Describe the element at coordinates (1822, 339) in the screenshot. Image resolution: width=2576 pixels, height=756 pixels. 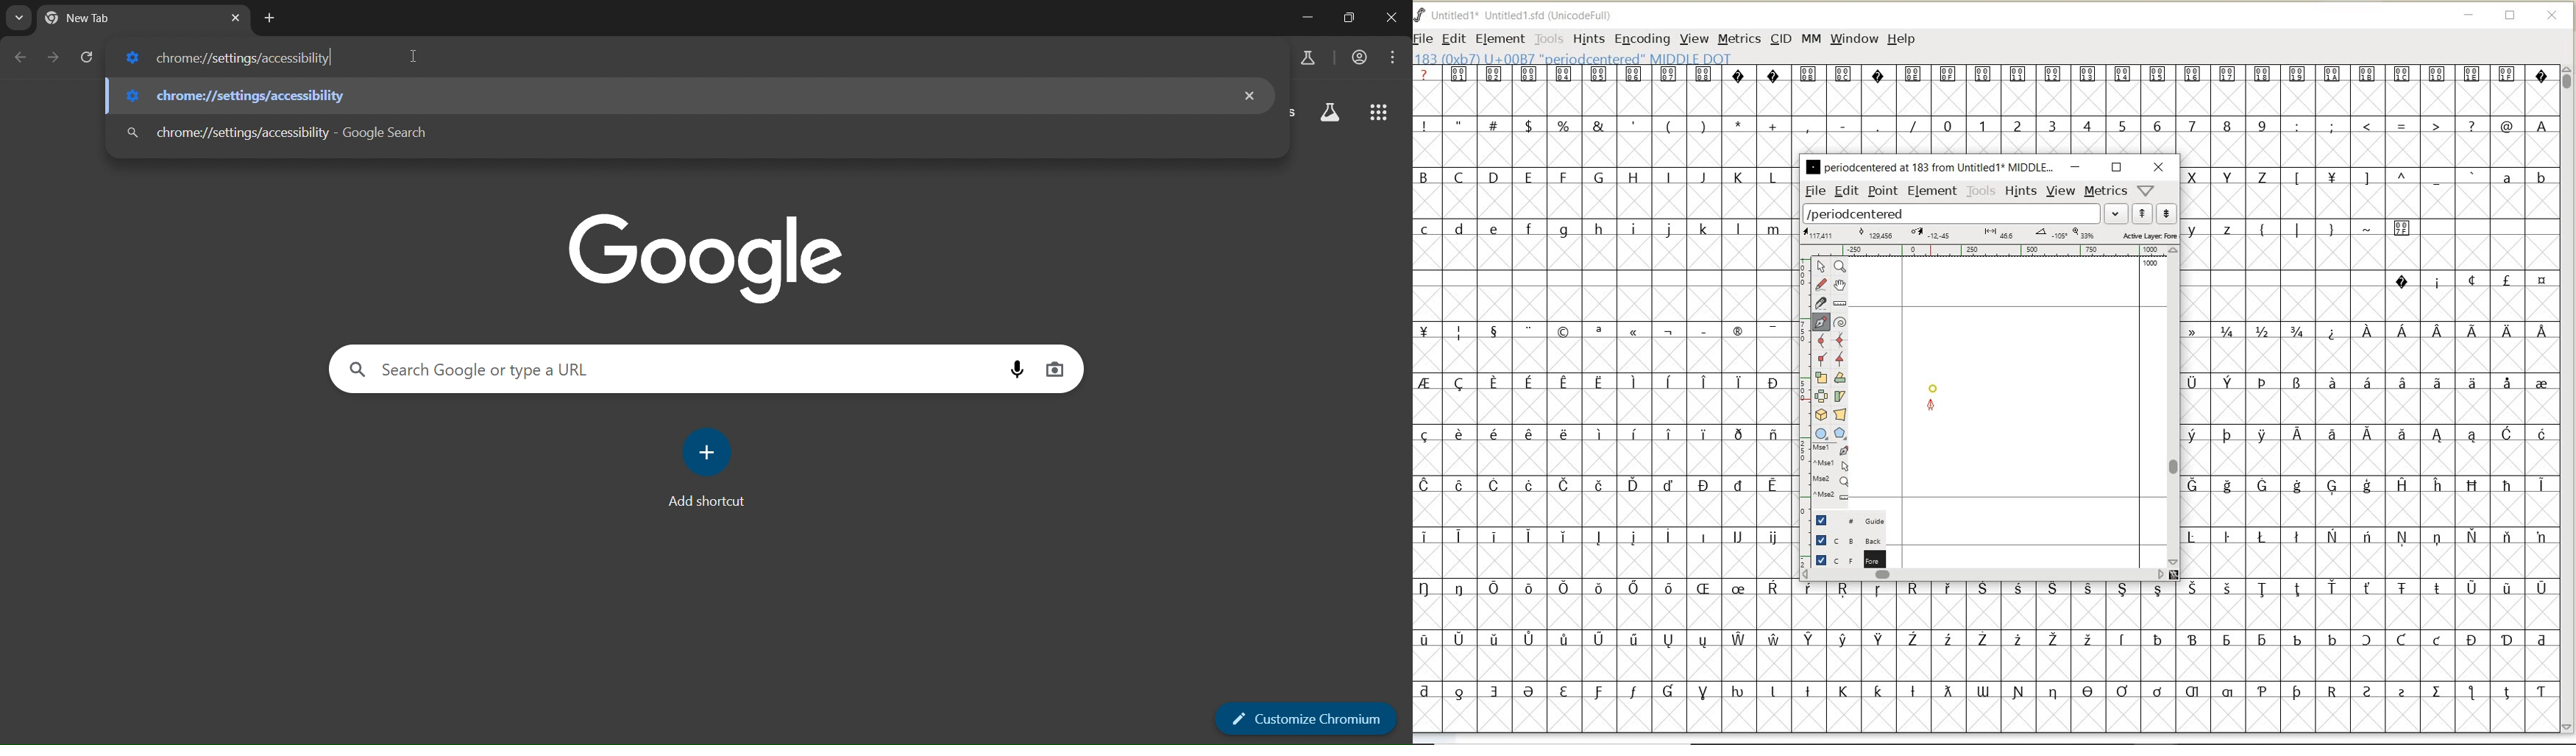
I see `add a curve point` at that location.